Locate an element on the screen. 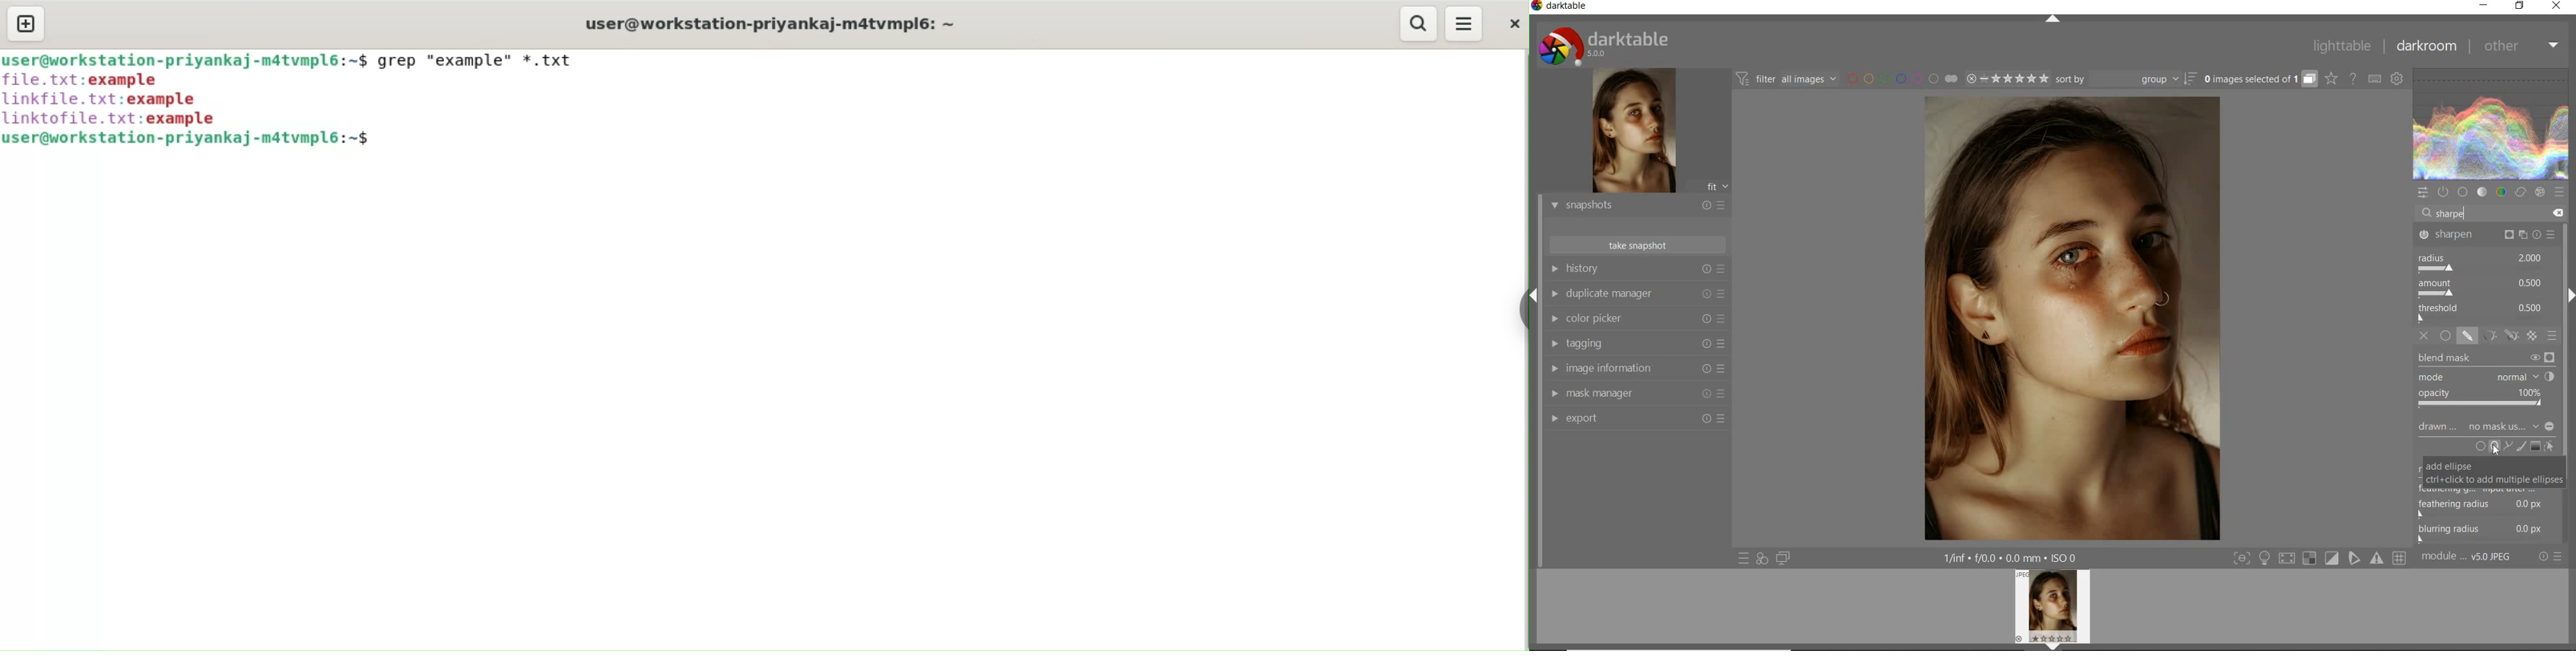 The width and height of the screenshot is (2576, 672). other is located at coordinates (2520, 45).